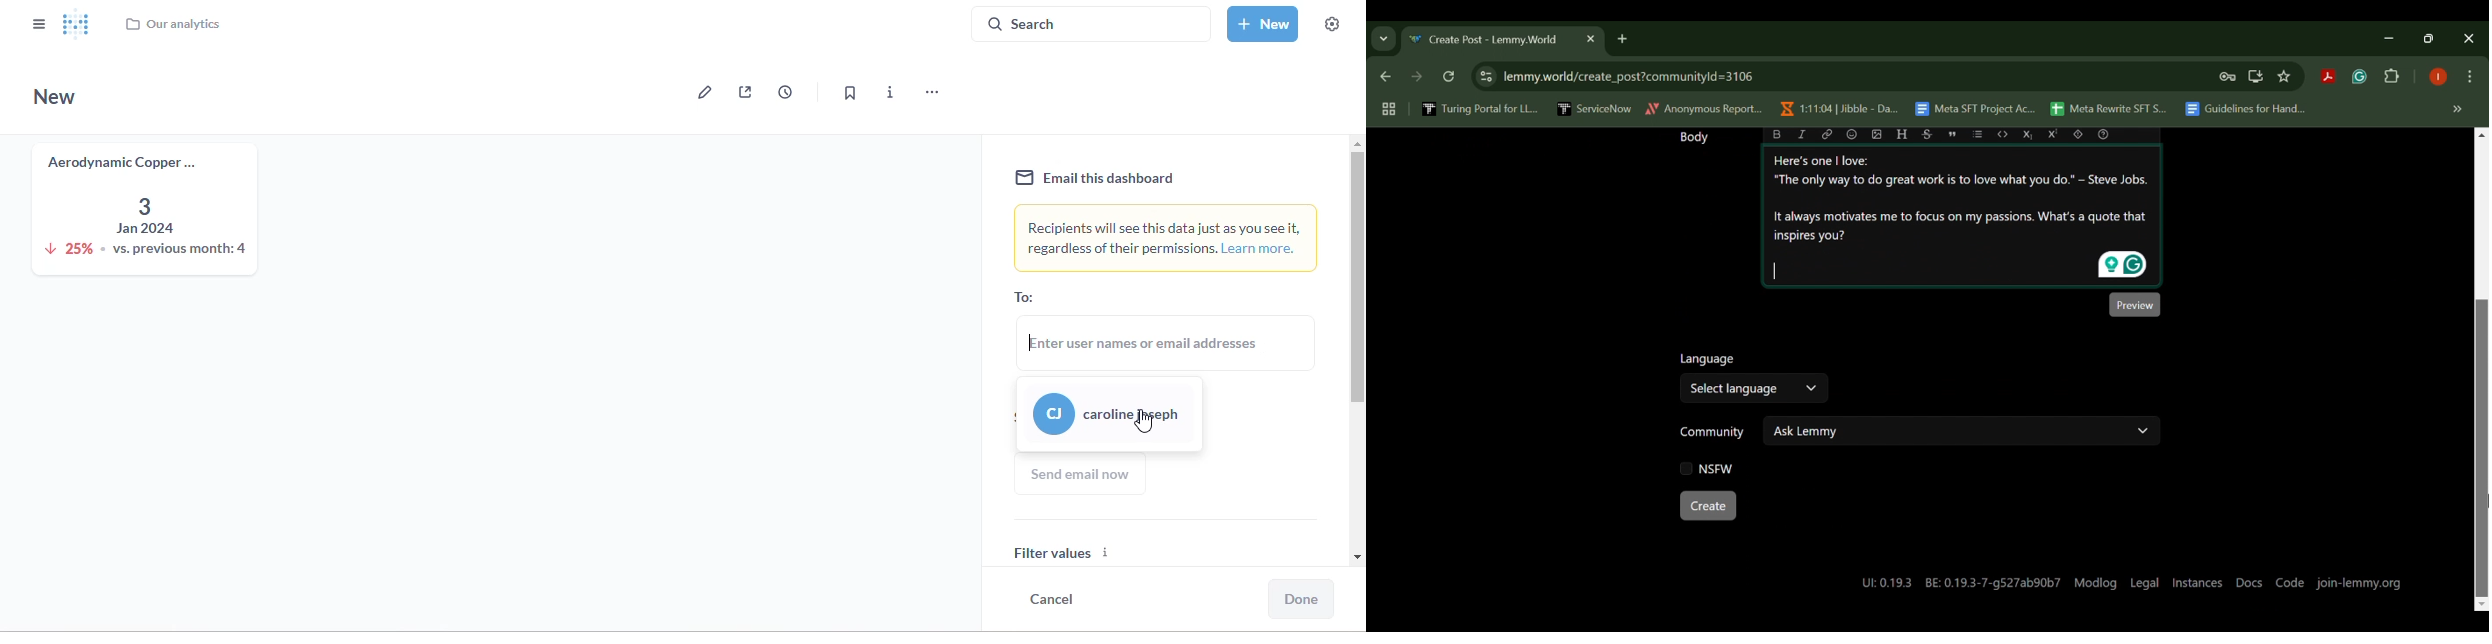 The width and height of the screenshot is (2492, 644). Describe the element at coordinates (2483, 499) in the screenshot. I see `MOUSE_UP Cursor Position` at that location.